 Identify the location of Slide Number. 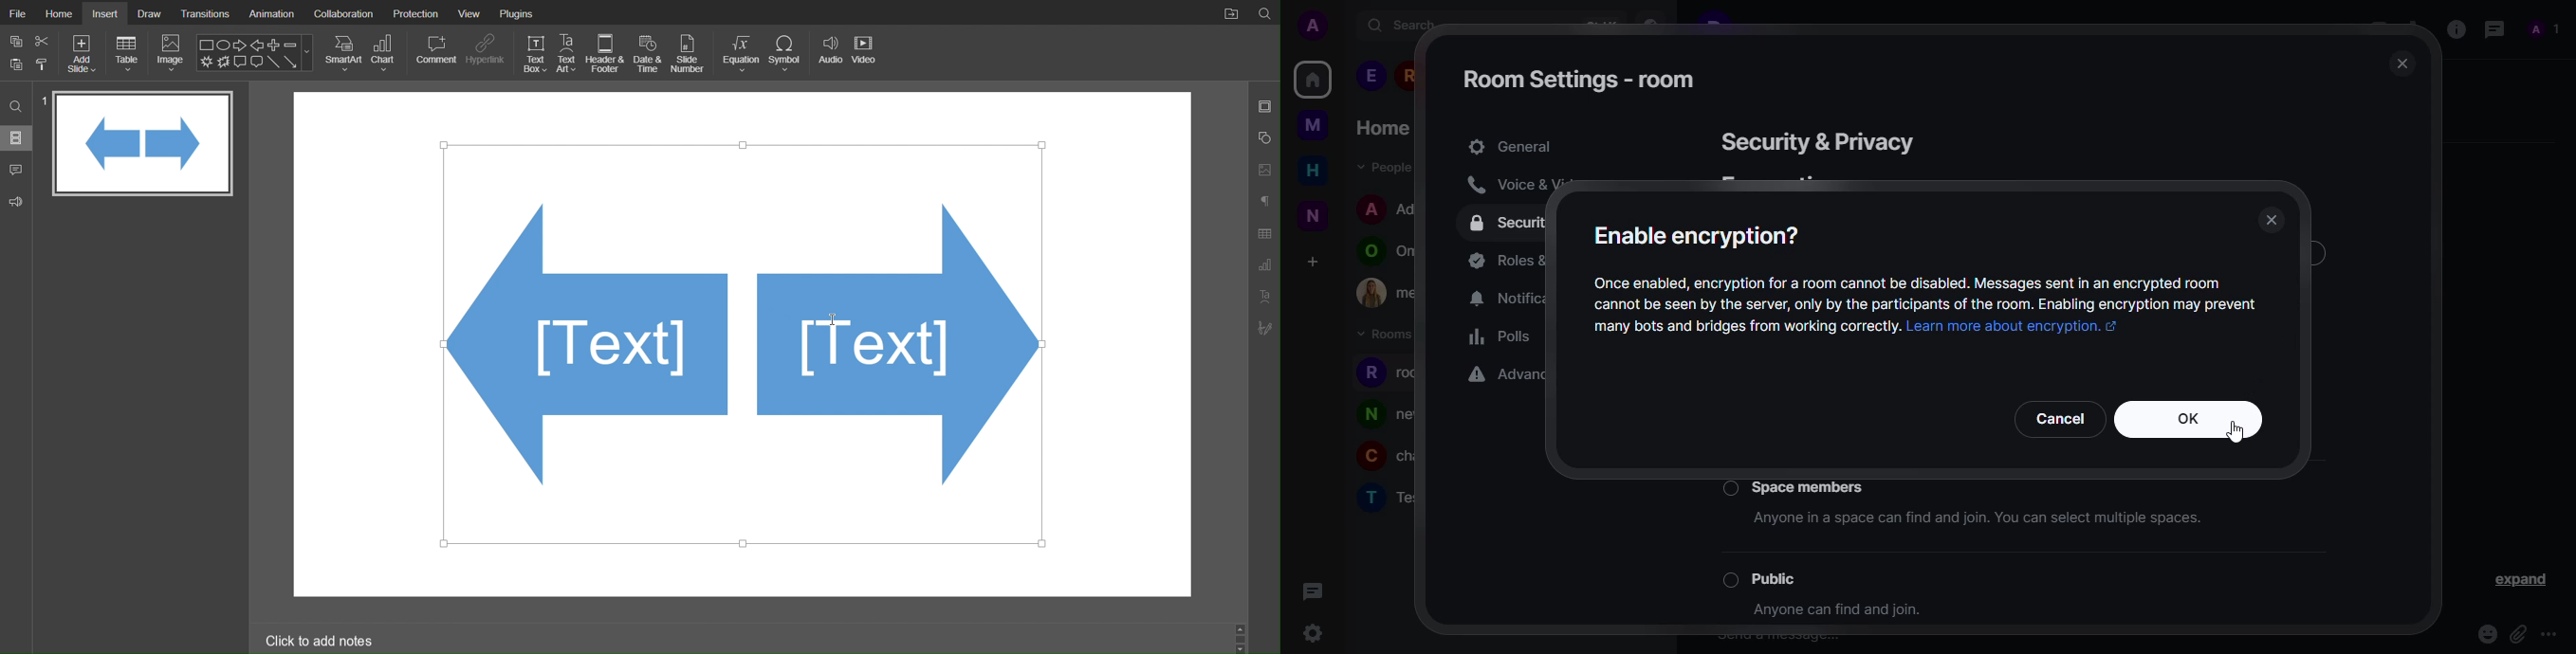
(690, 53).